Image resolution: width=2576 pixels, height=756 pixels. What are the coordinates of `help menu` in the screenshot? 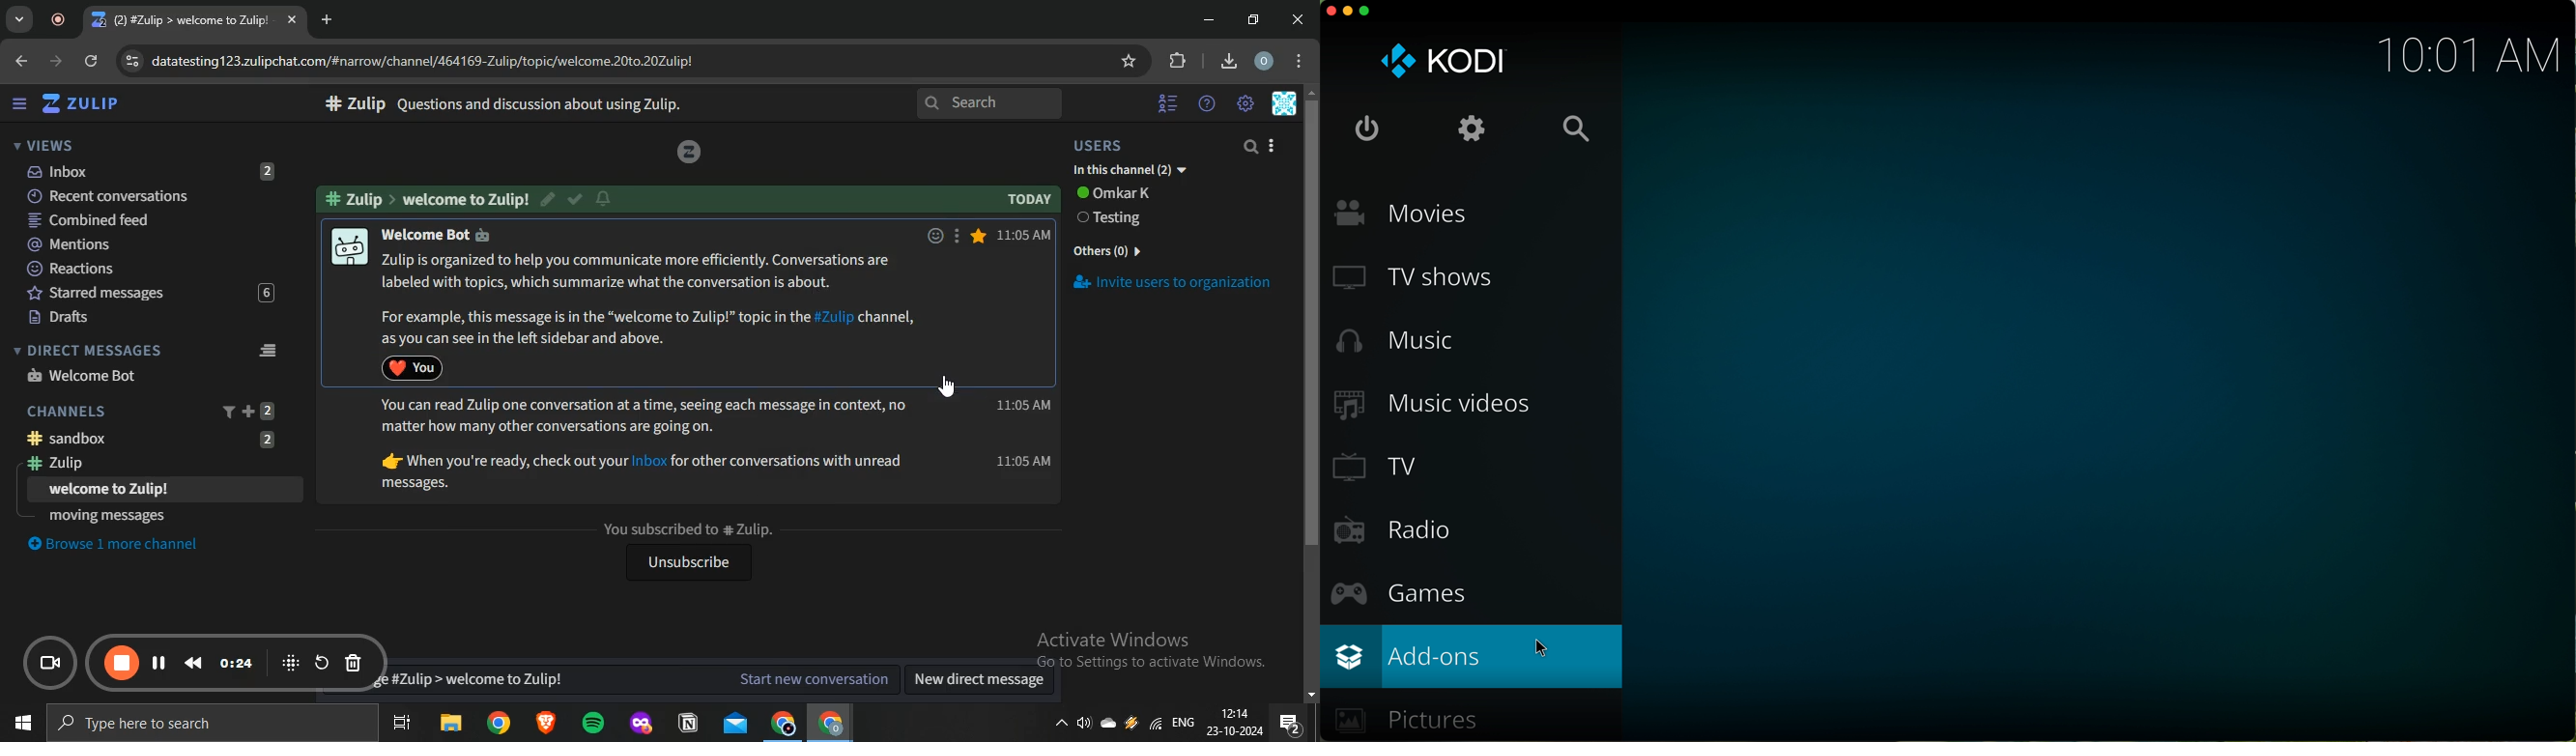 It's located at (1207, 104).